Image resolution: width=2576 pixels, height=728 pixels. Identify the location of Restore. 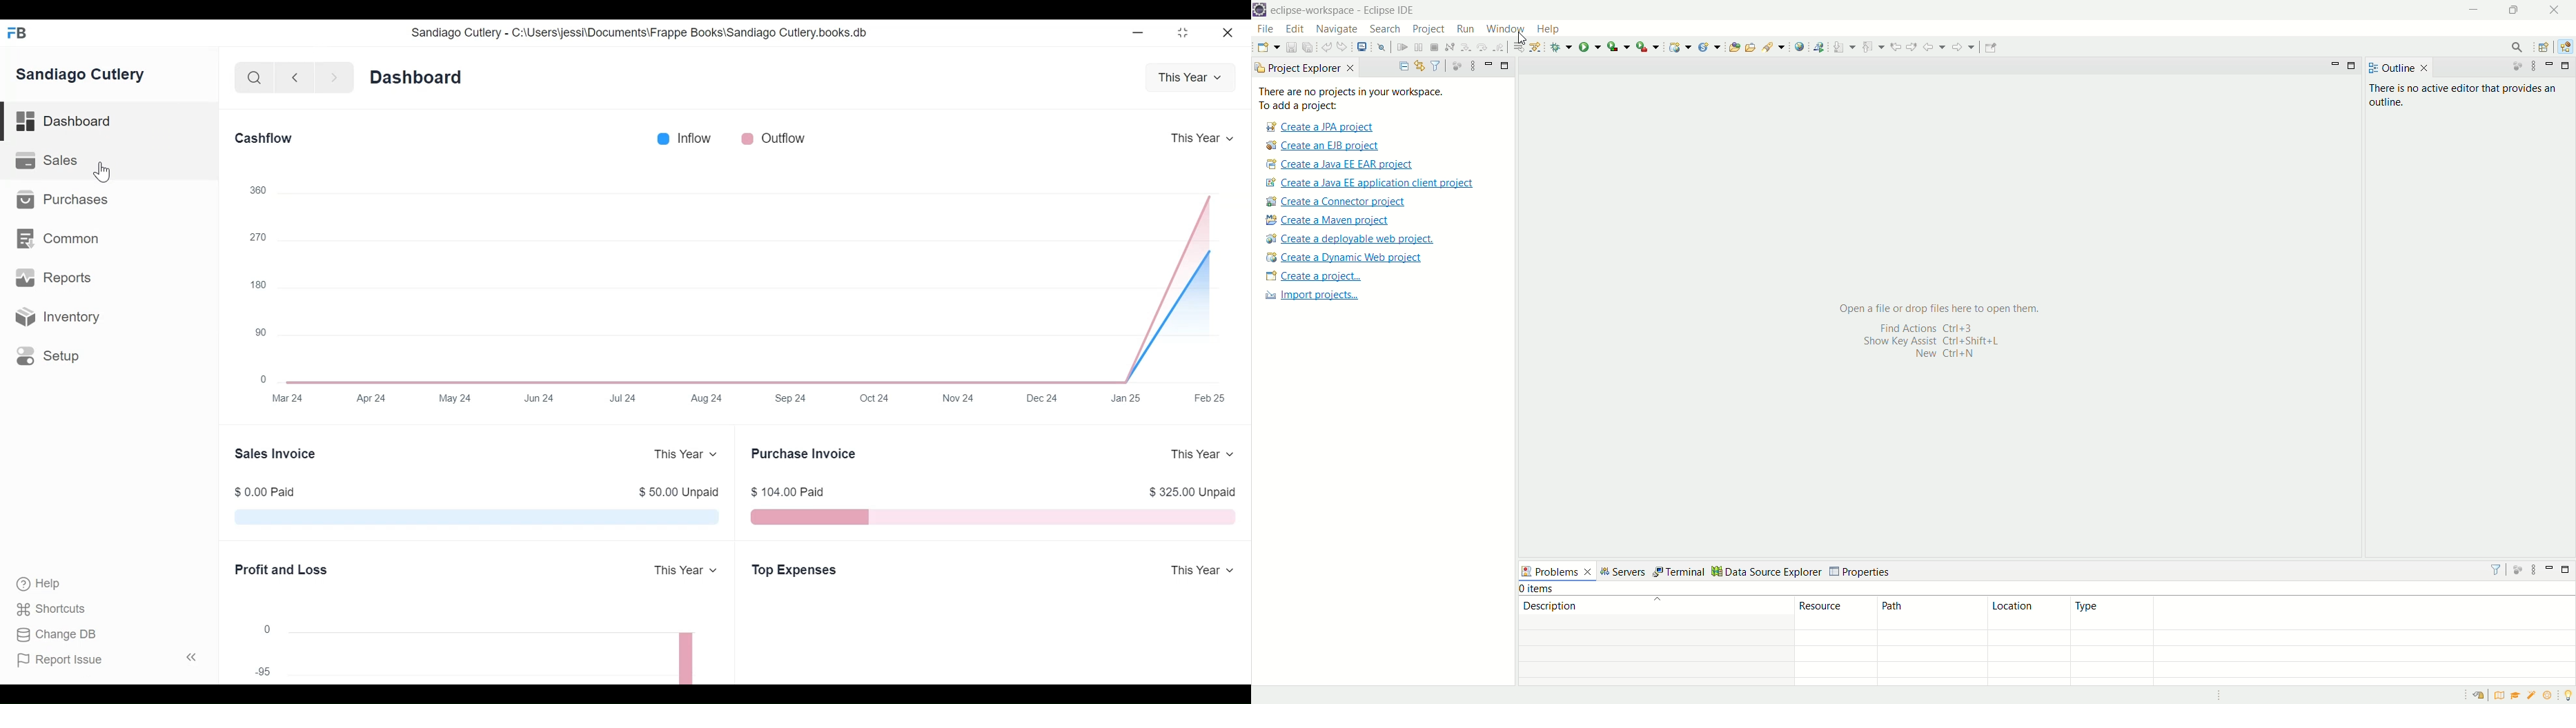
(1183, 34).